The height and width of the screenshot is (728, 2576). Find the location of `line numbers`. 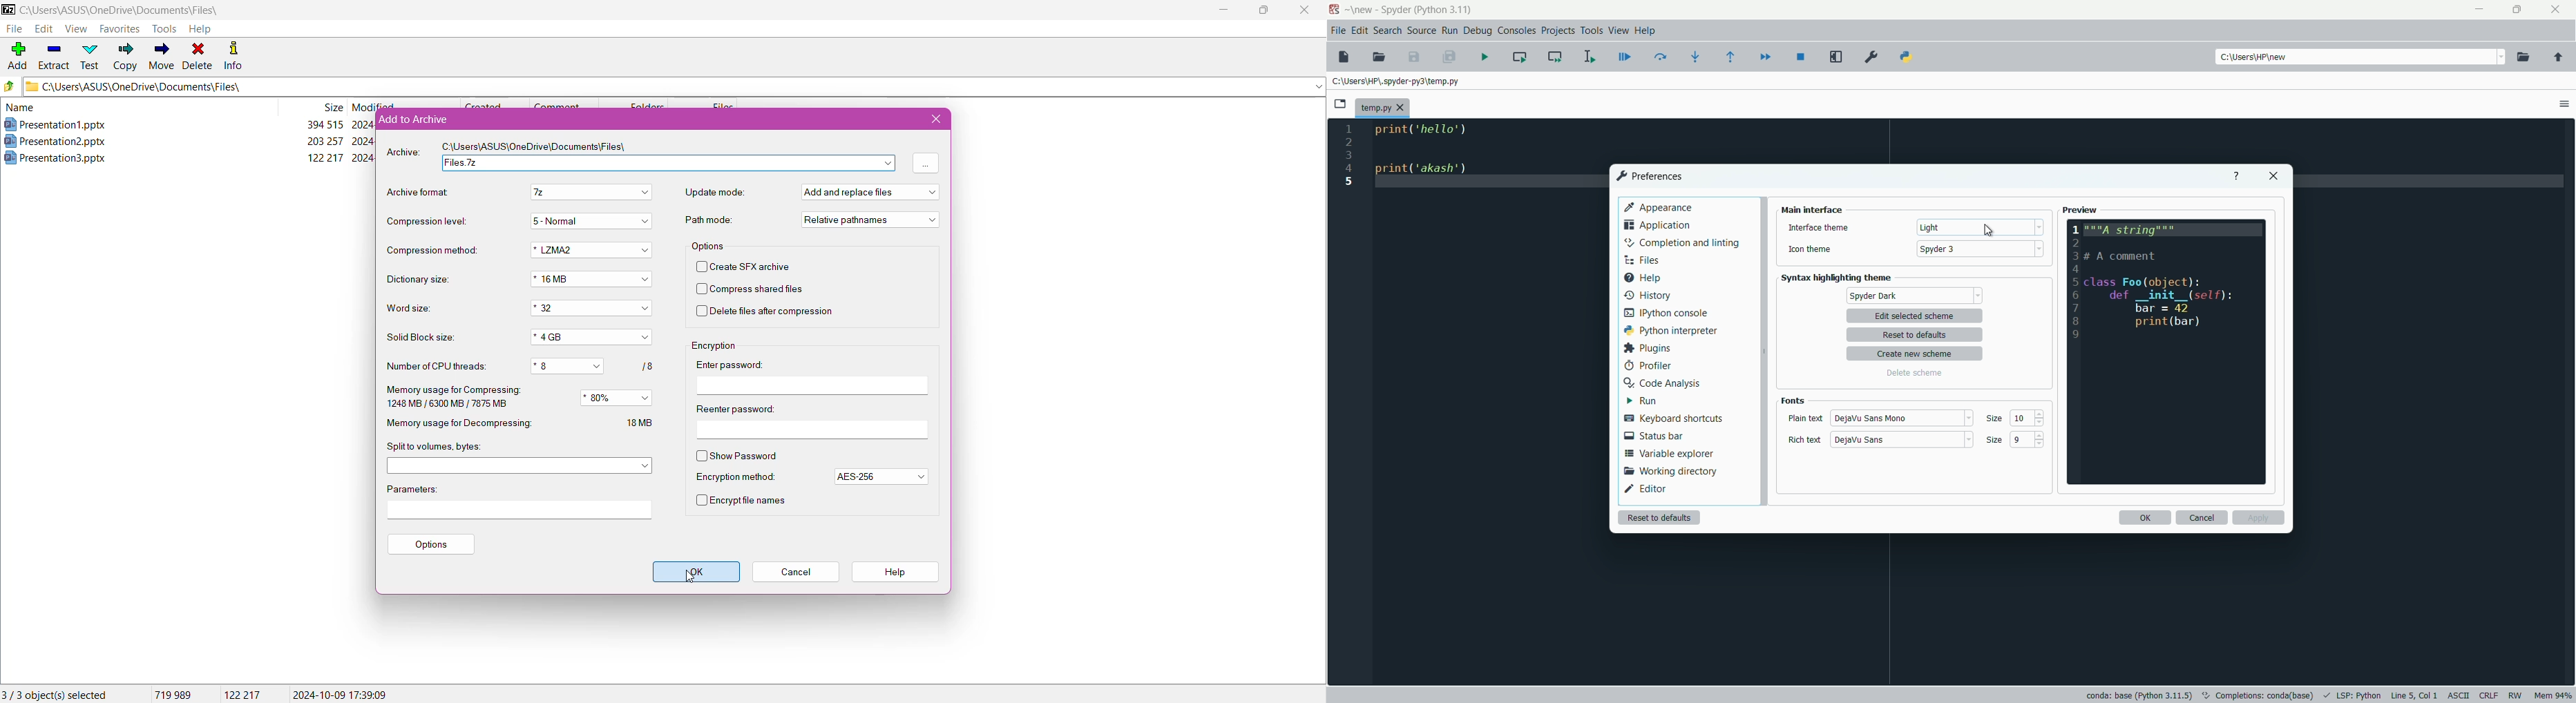

line numbers is located at coordinates (1348, 156).